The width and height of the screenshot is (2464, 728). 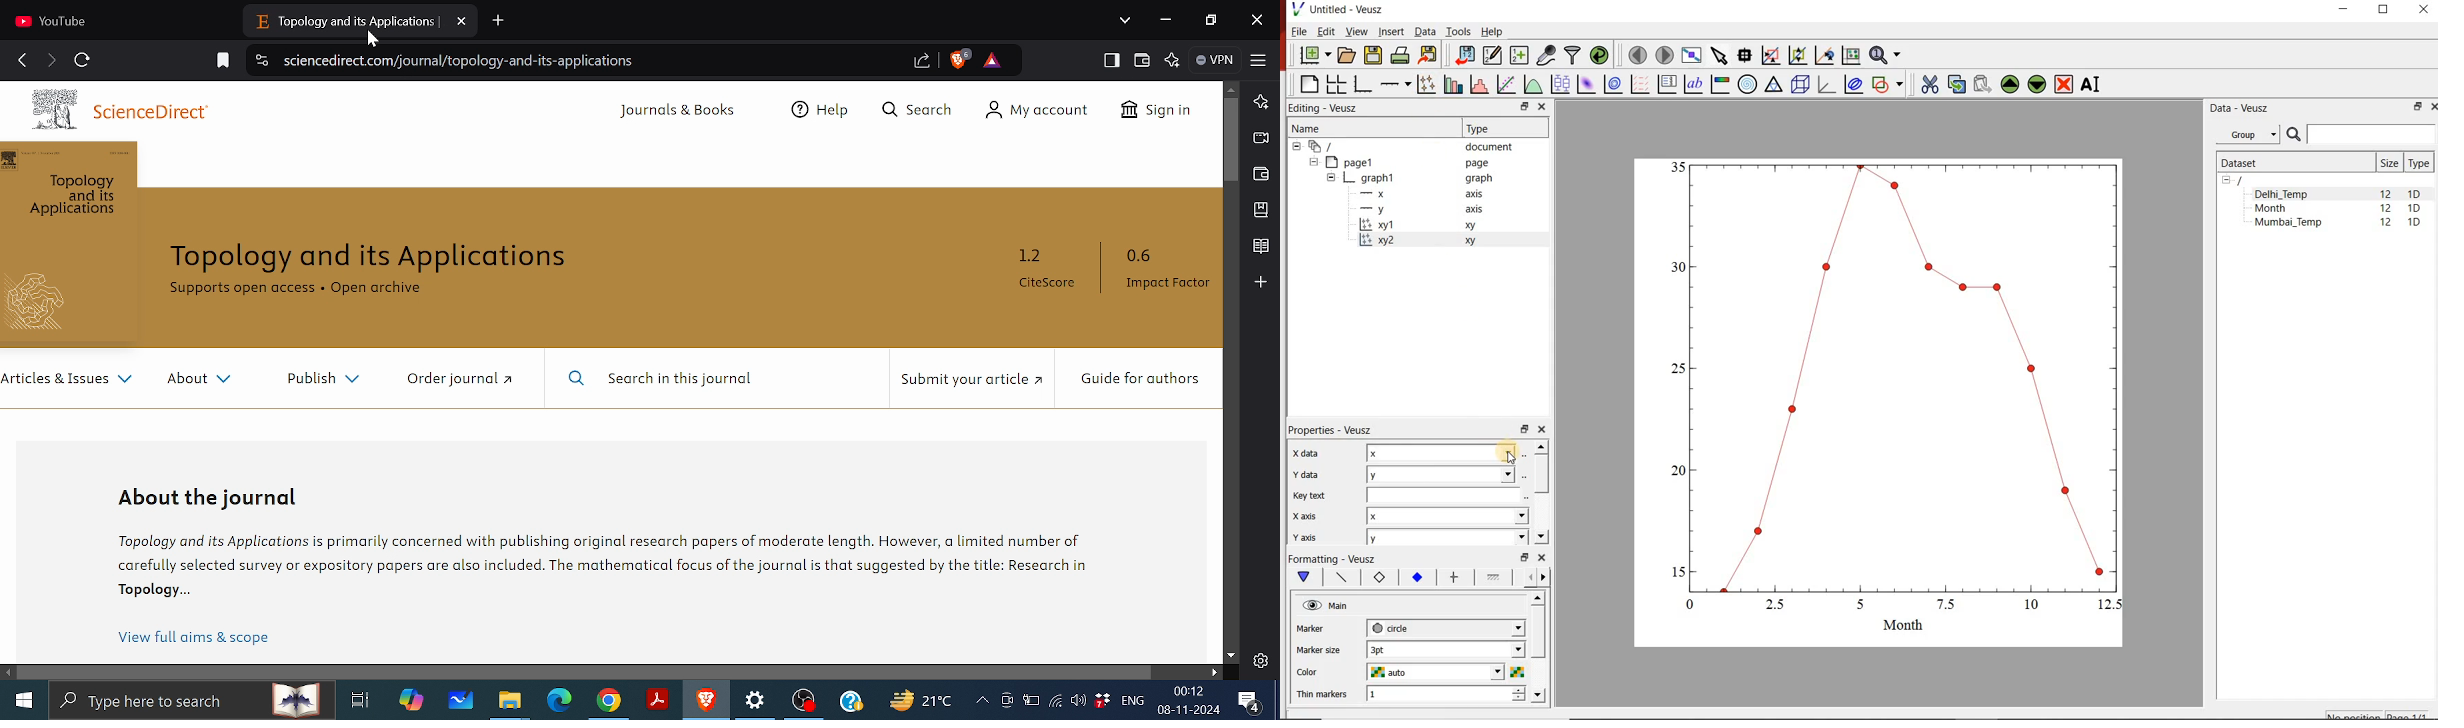 What do you see at coordinates (1416, 194) in the screenshot?
I see `-x axis` at bounding box center [1416, 194].